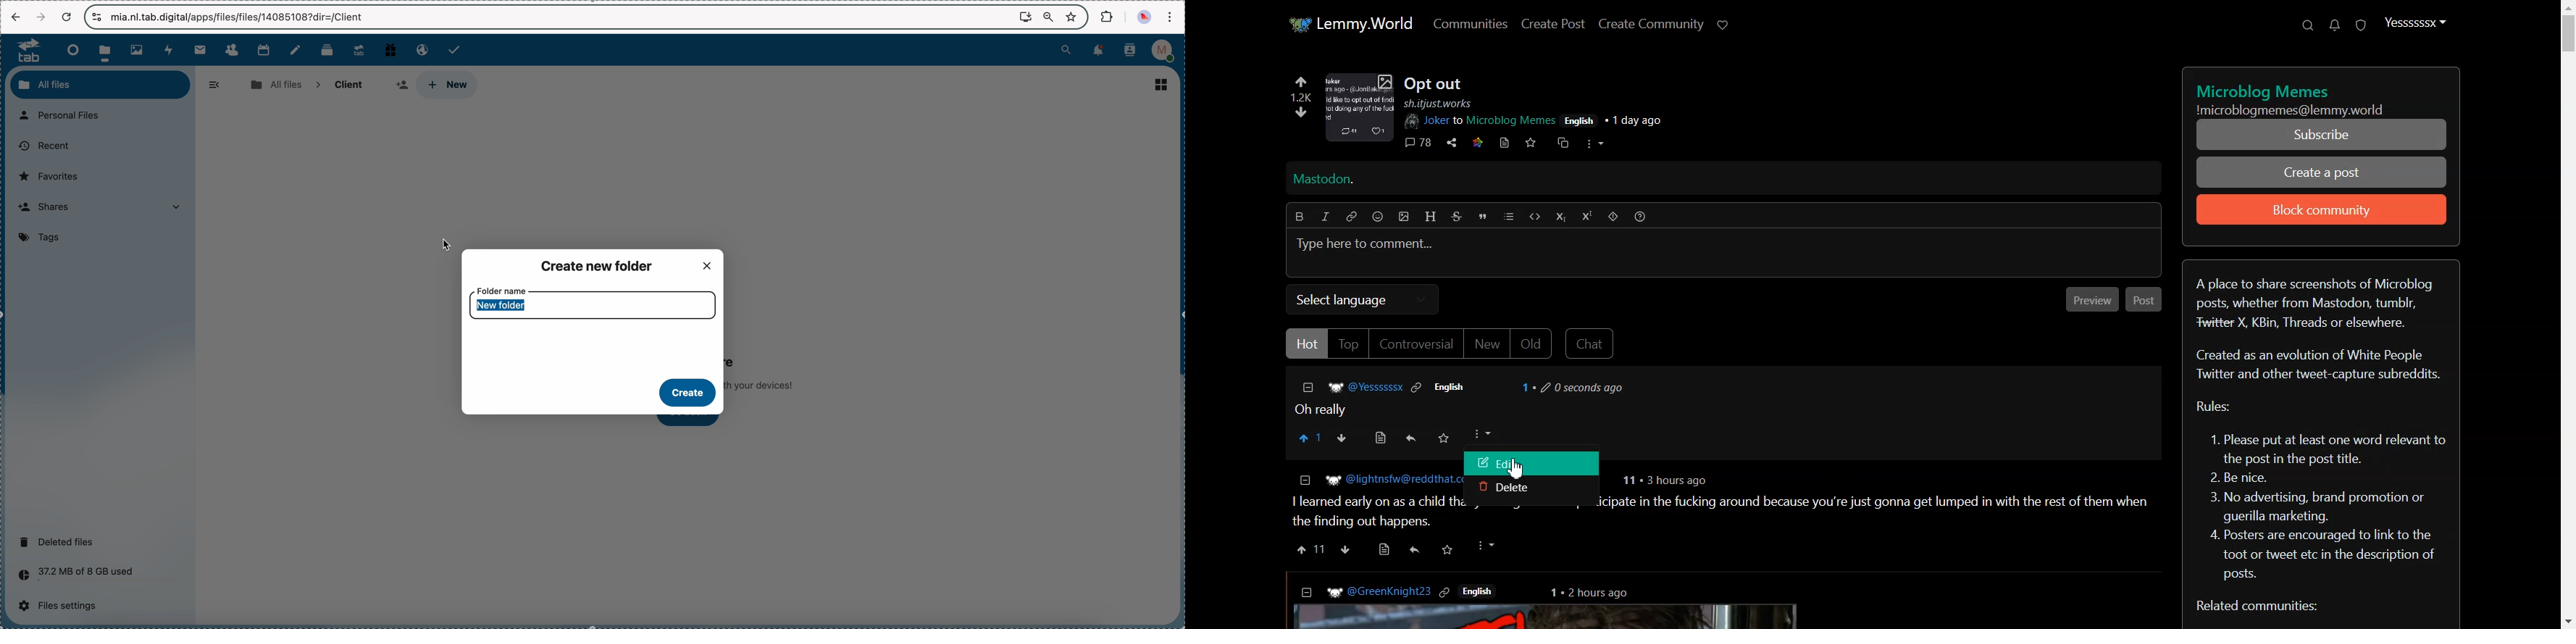  Describe the element at coordinates (1108, 16) in the screenshot. I see `extensions` at that location.